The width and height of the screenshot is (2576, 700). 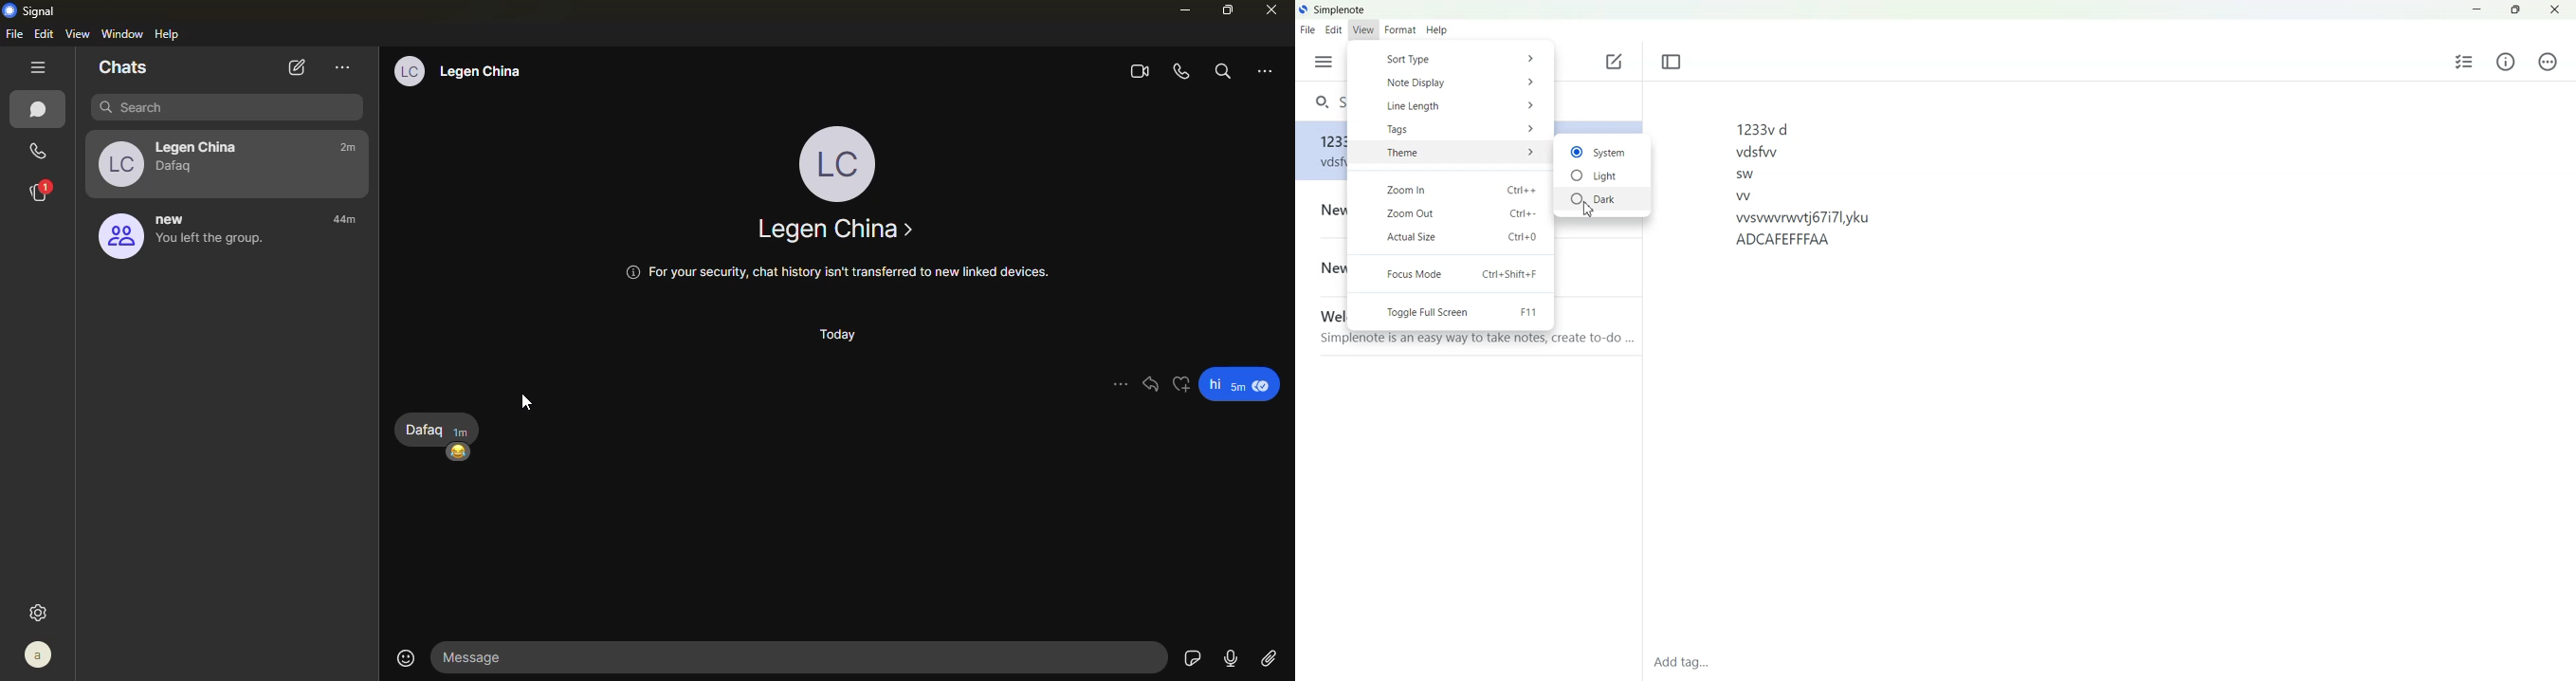 I want to click on profile, so click(x=40, y=654).